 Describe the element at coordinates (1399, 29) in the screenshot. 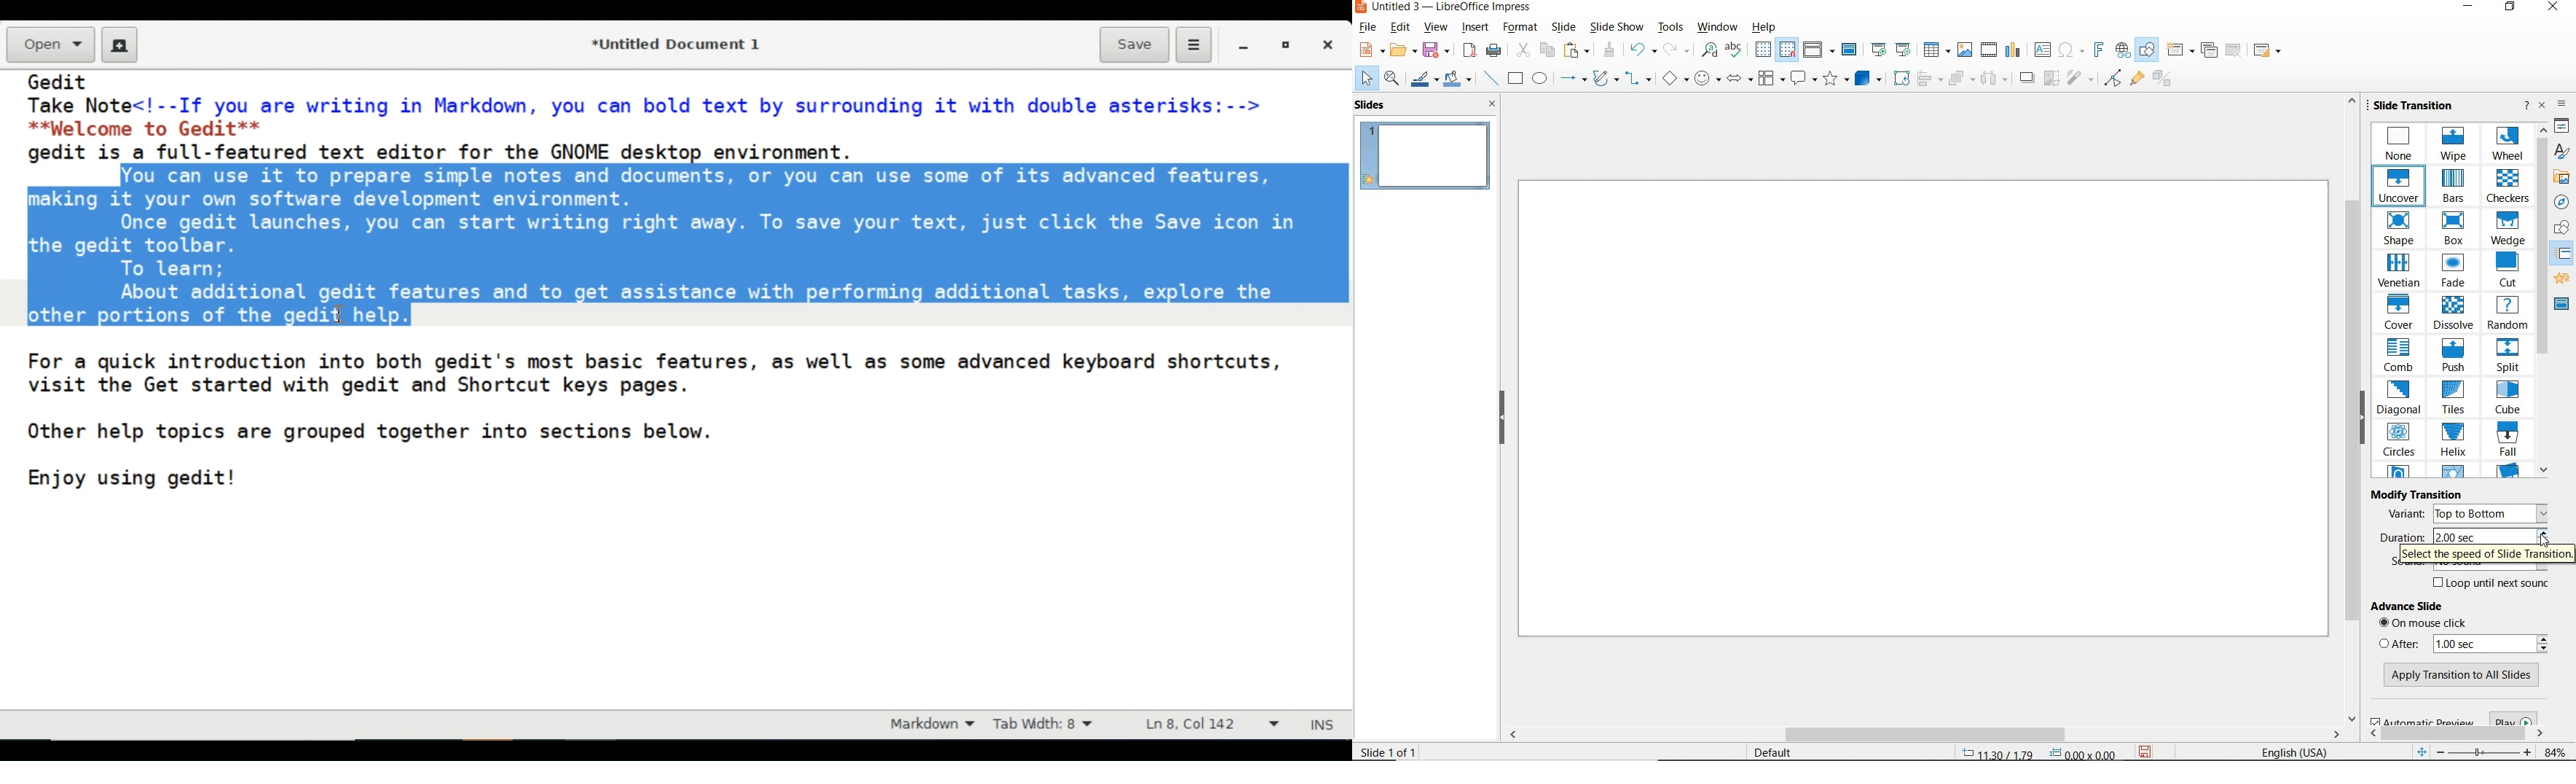

I see `EDIT` at that location.